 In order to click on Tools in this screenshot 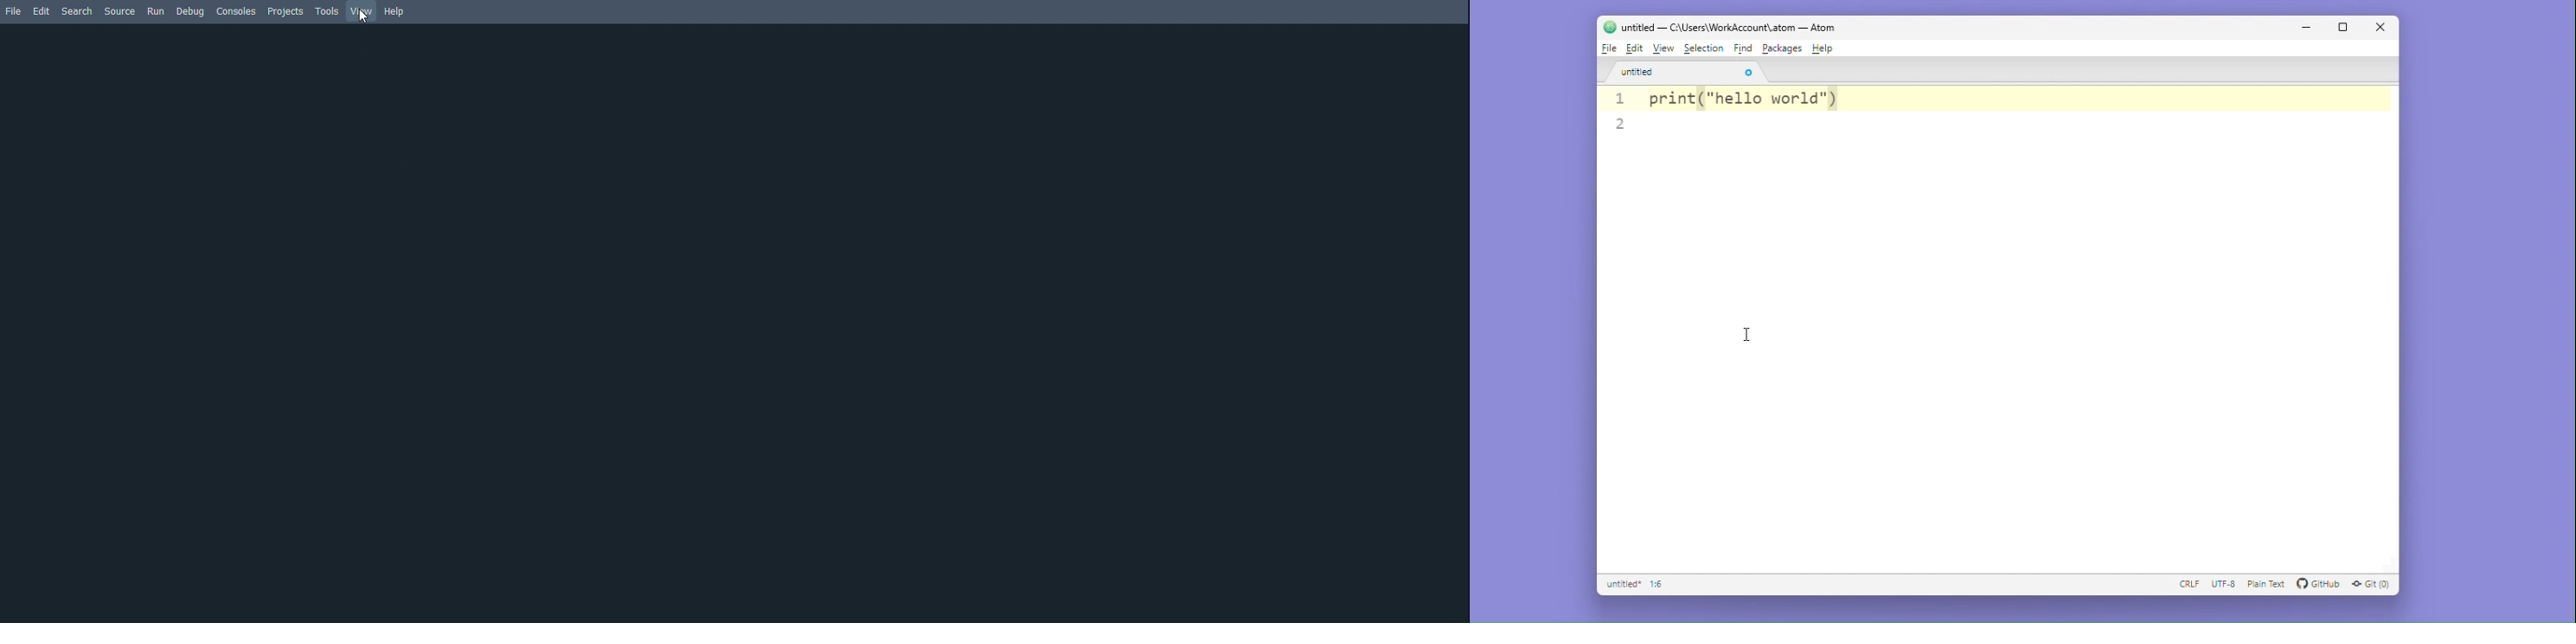, I will do `click(328, 9)`.